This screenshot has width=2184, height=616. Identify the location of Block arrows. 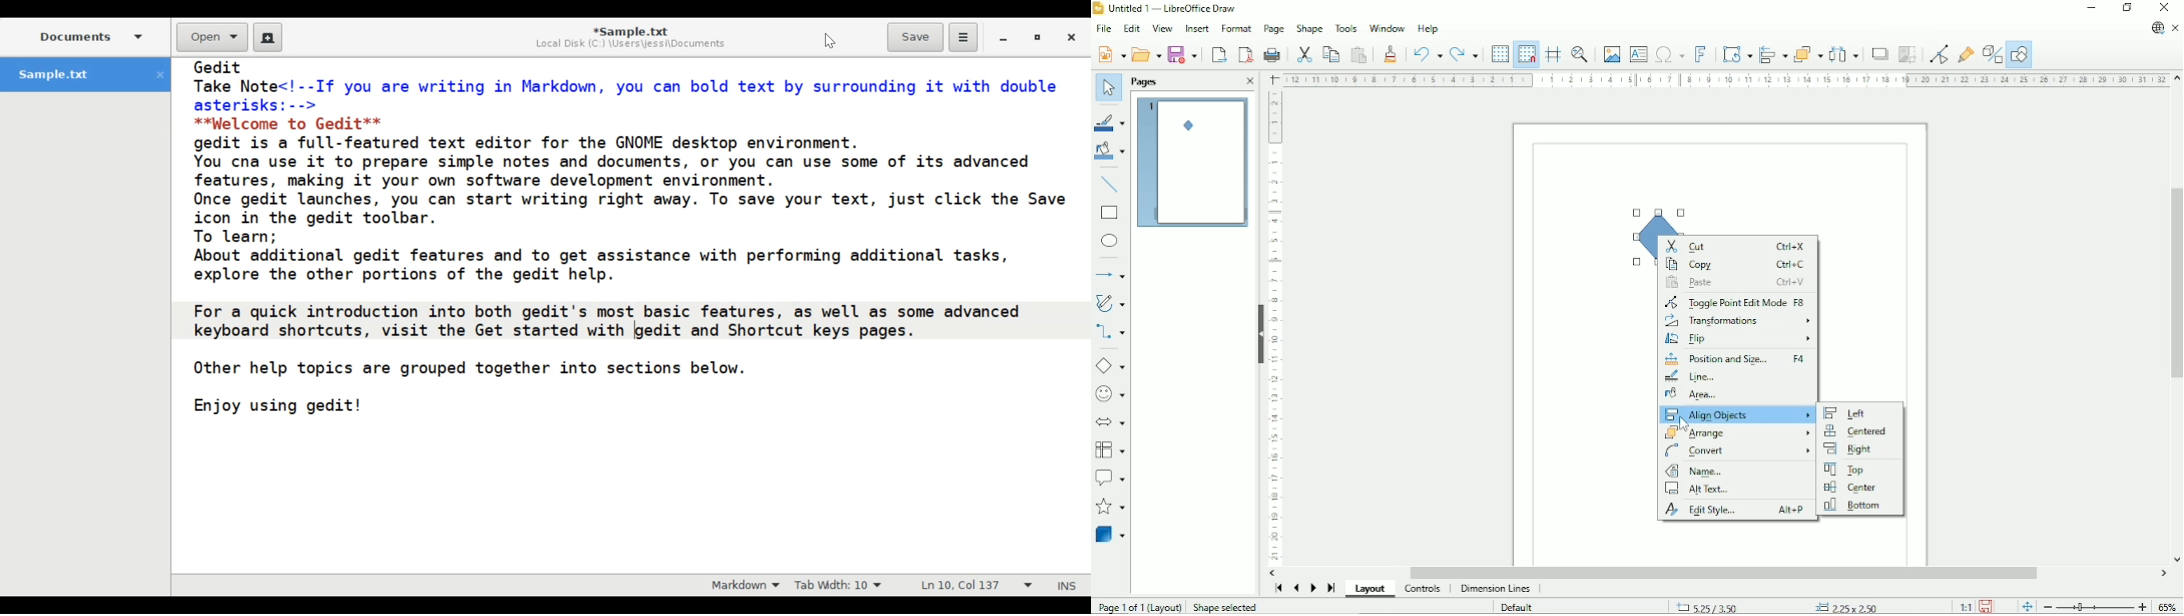
(1110, 422).